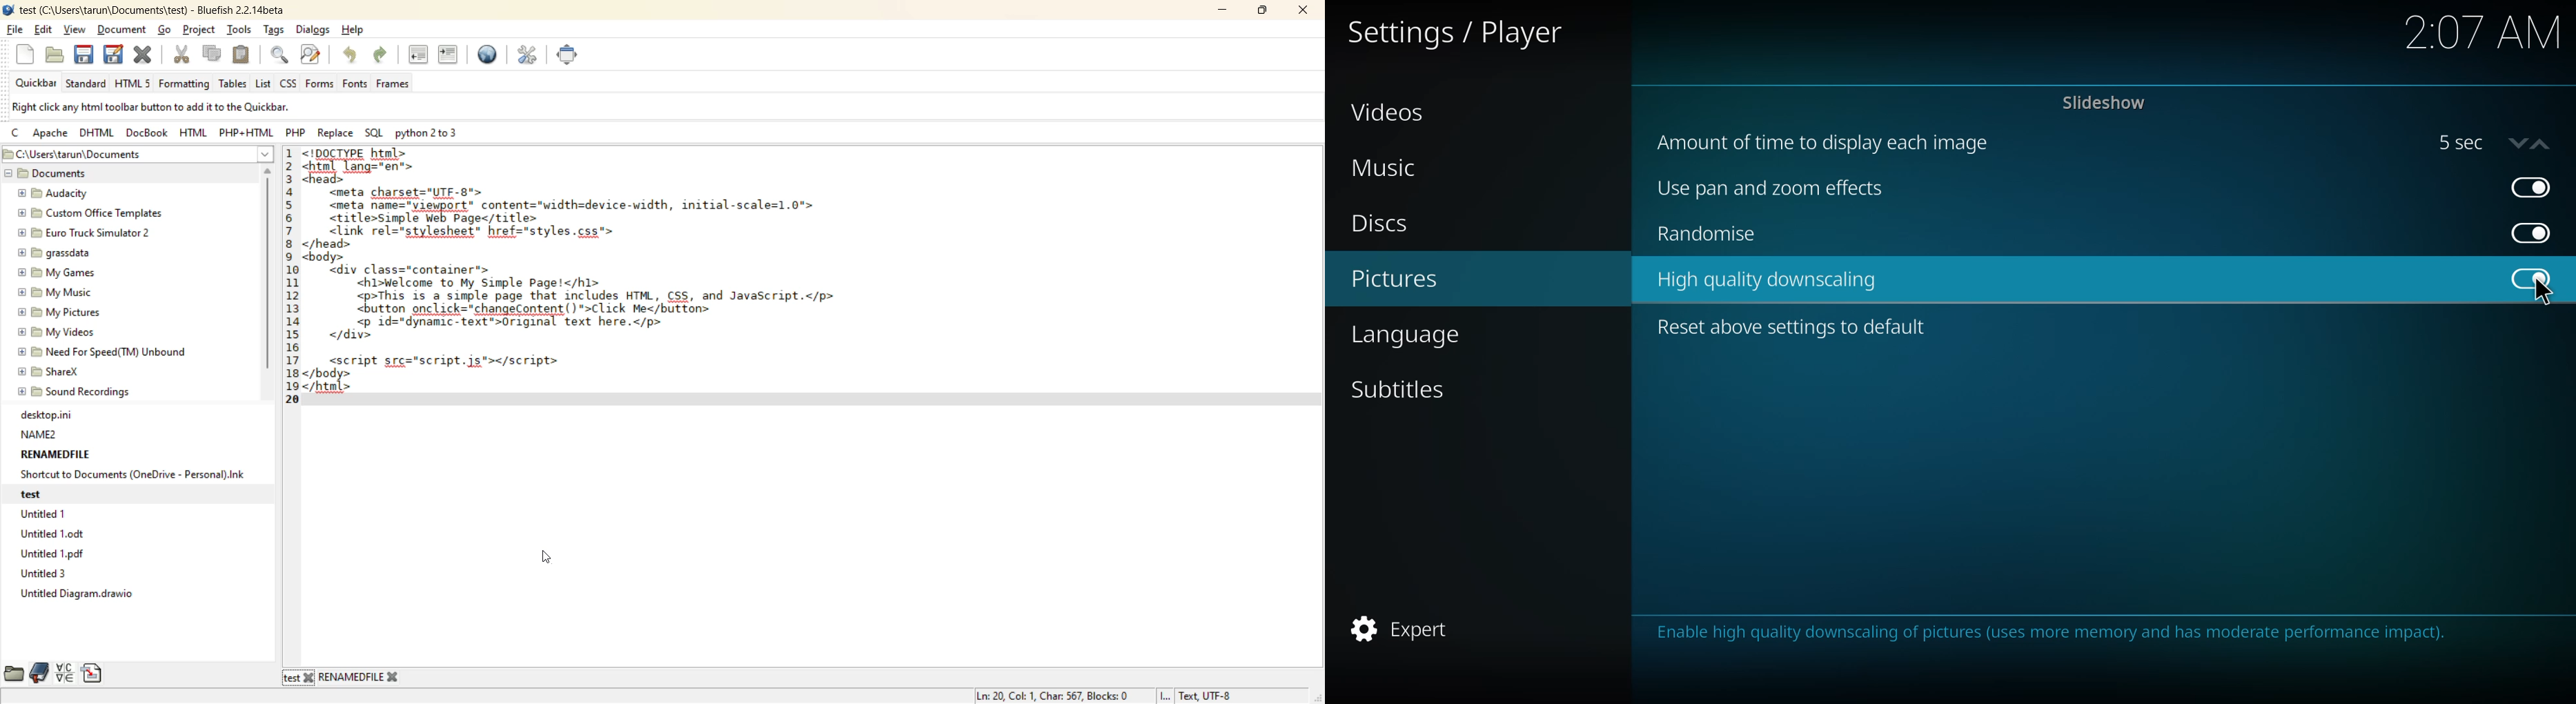 Image resolution: width=2576 pixels, height=728 pixels. I want to click on file path, so click(124, 155).